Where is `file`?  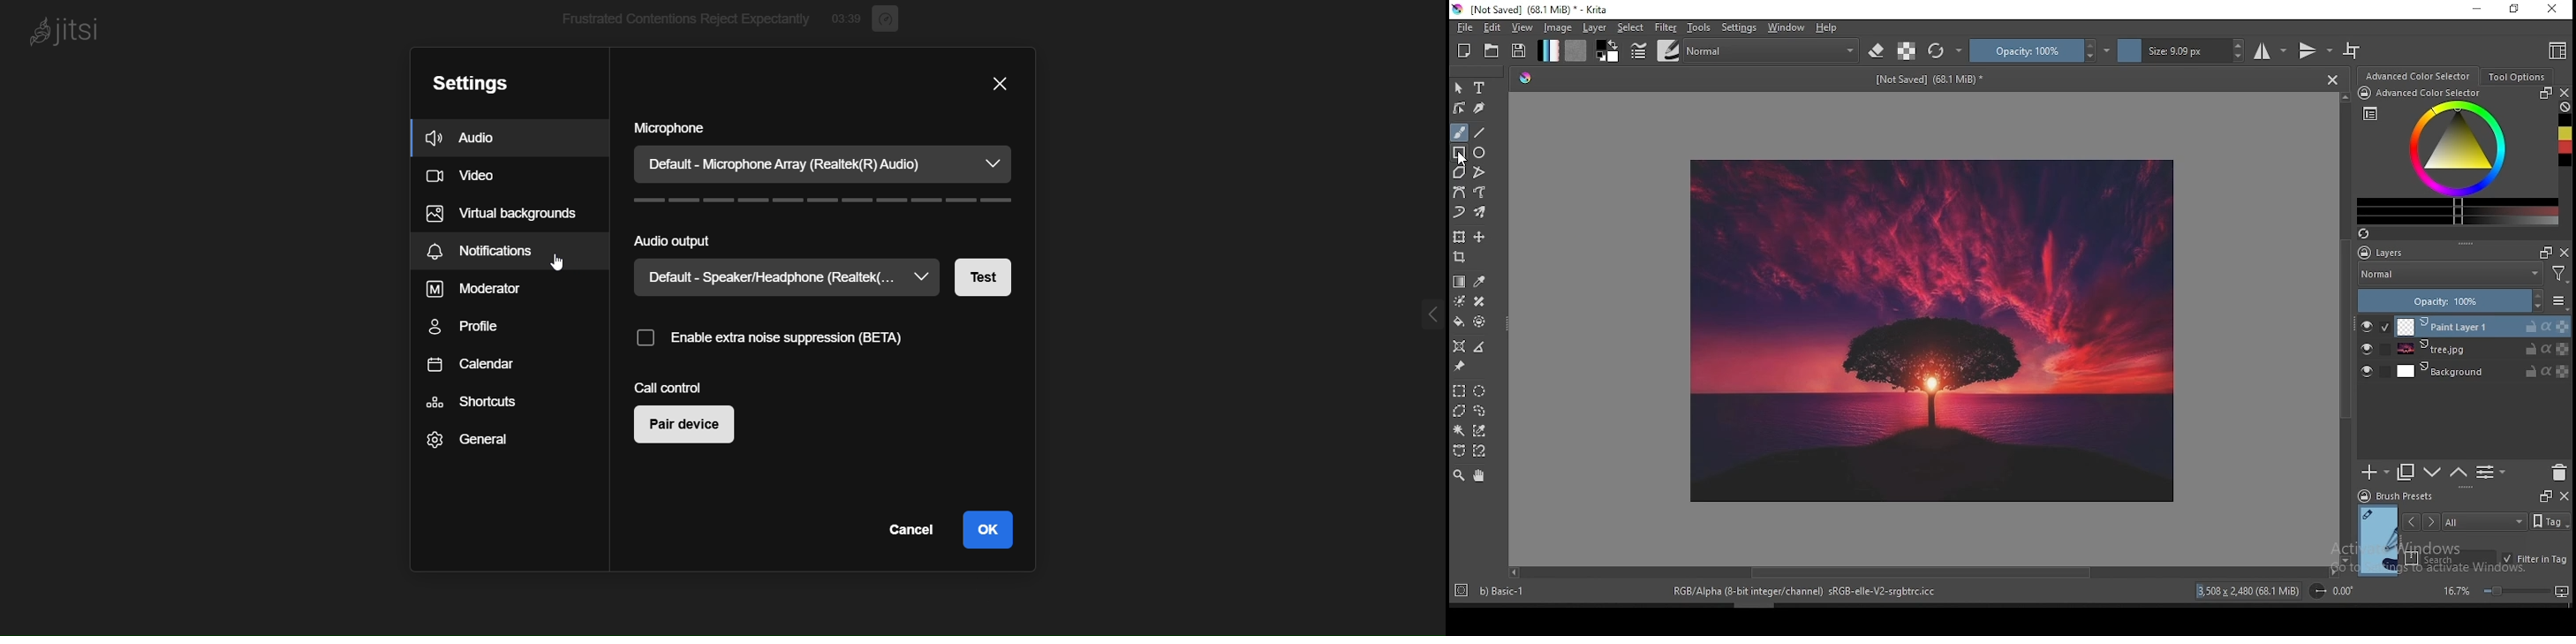 file is located at coordinates (1462, 28).